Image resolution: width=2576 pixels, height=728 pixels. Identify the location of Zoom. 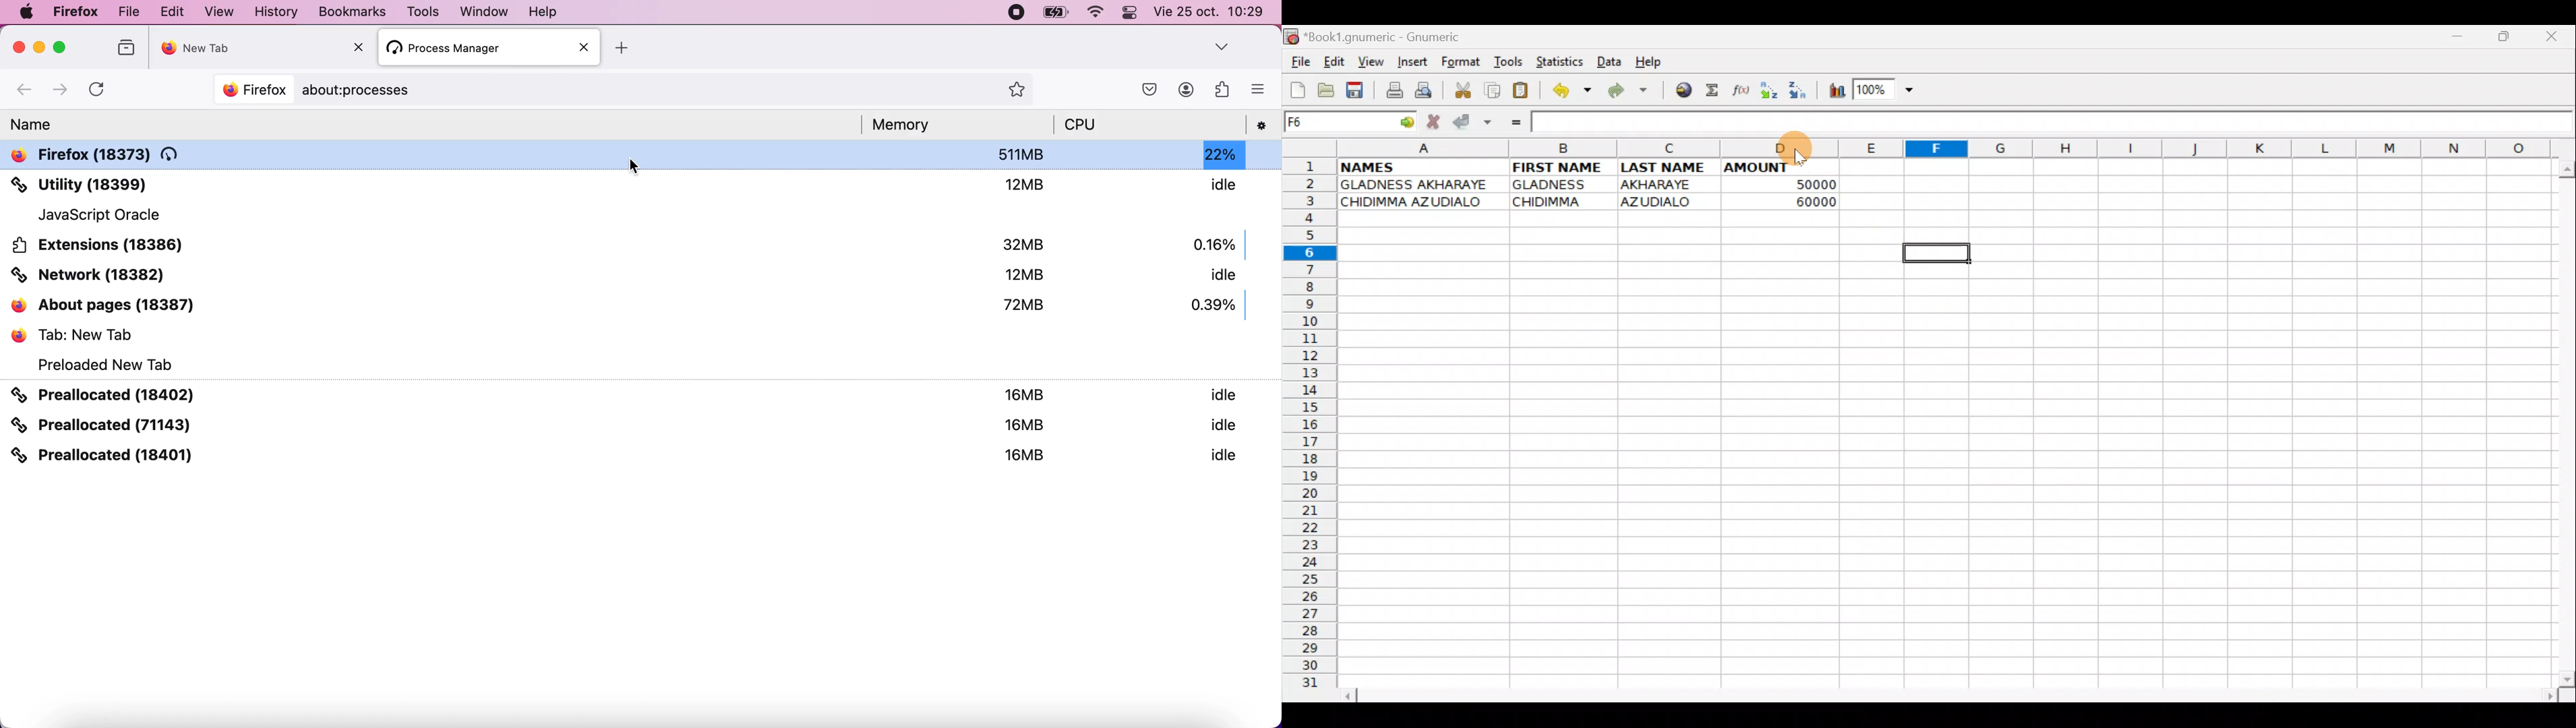
(1886, 91).